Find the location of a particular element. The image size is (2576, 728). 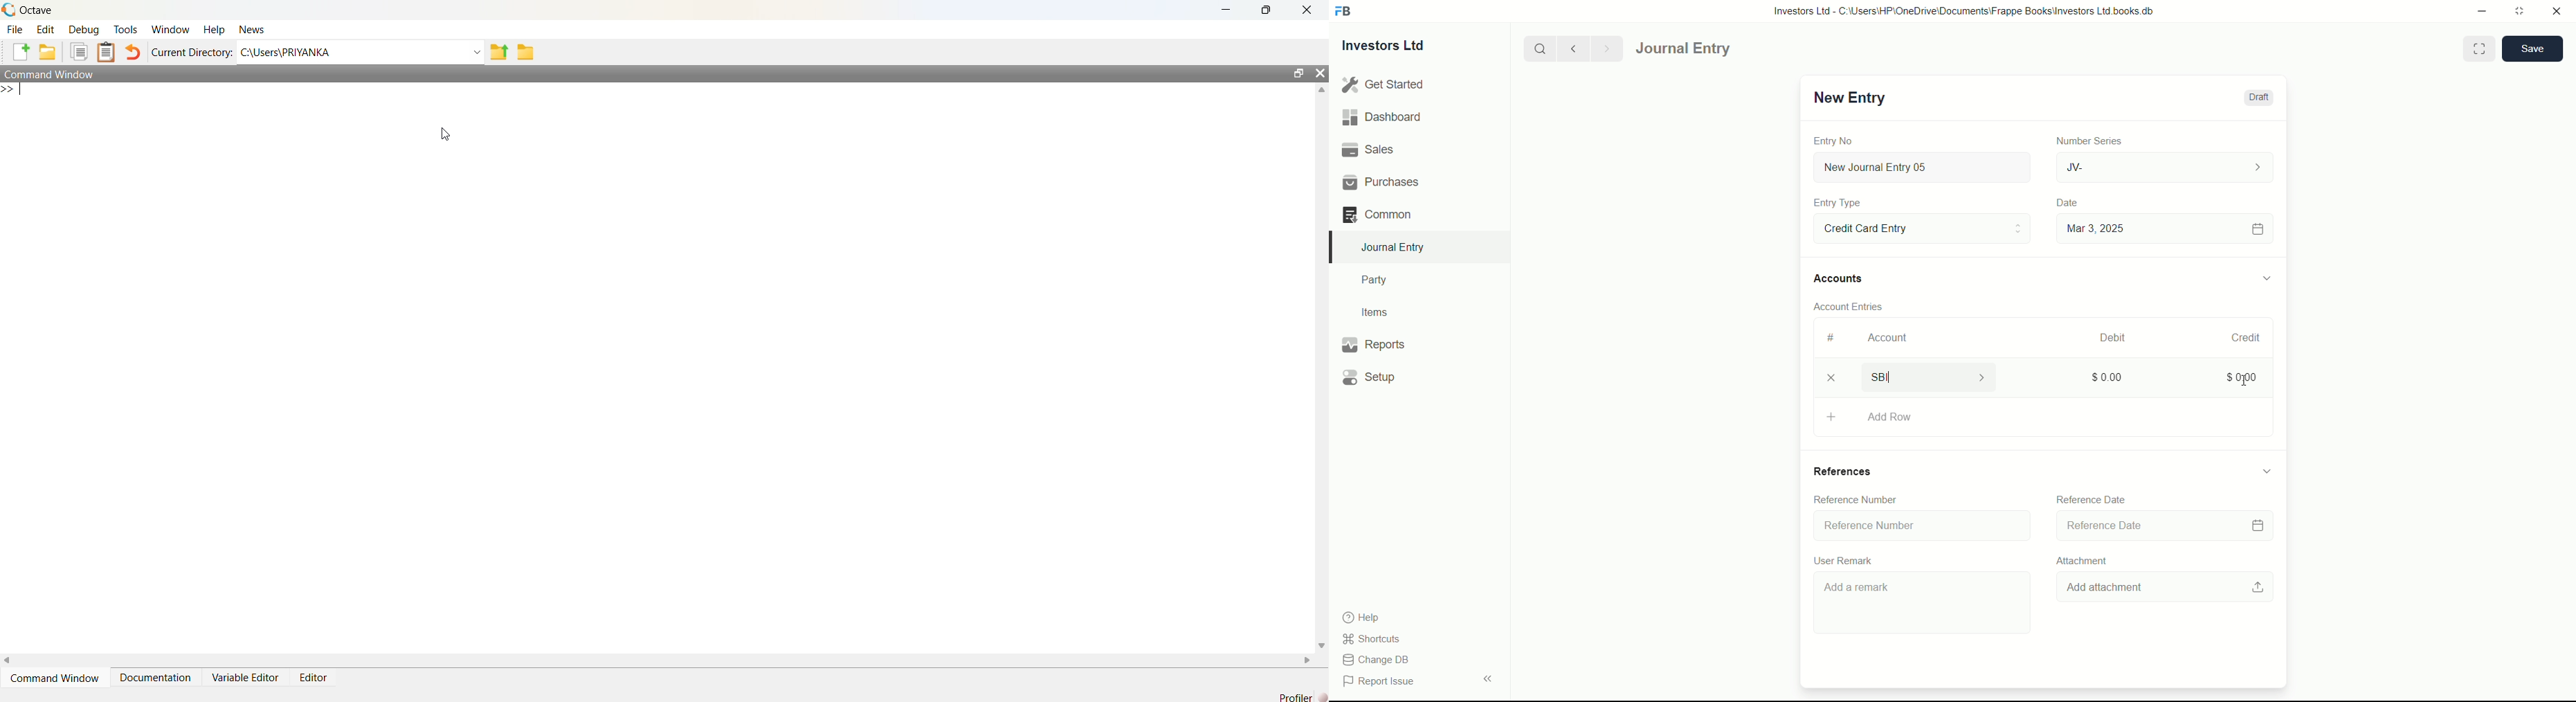

Reference Date is located at coordinates (2163, 525).